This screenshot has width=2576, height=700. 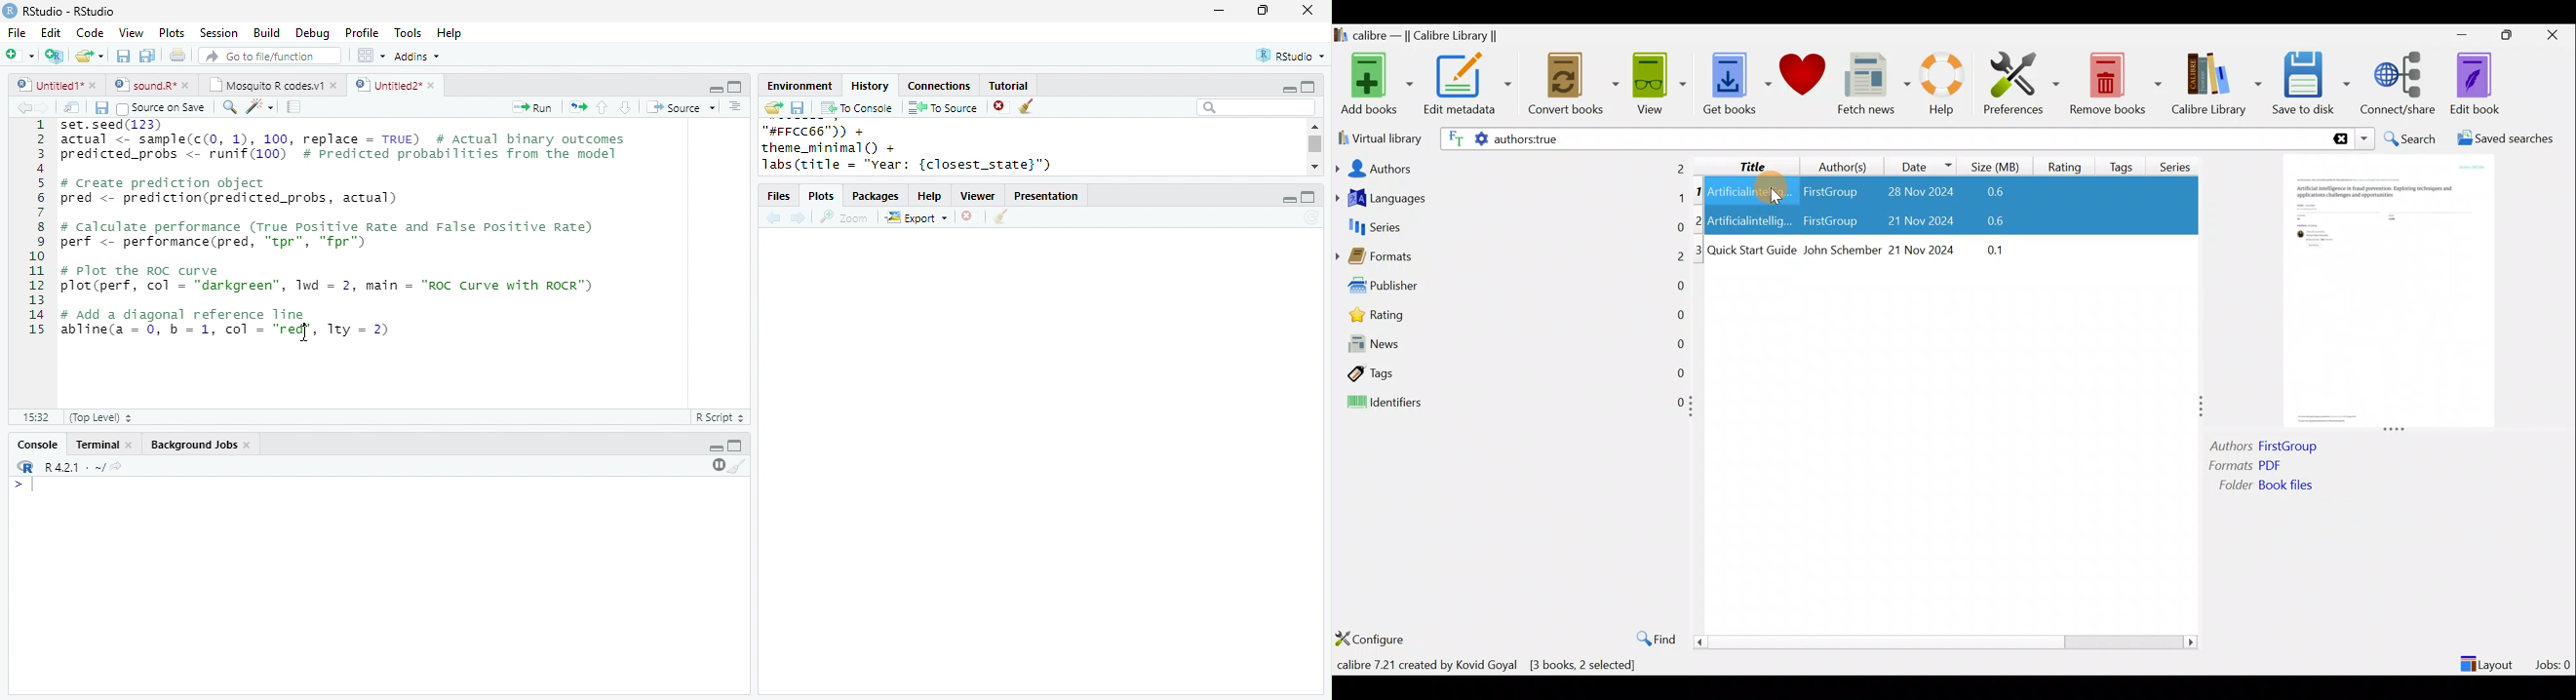 What do you see at coordinates (159, 108) in the screenshot?
I see `Source on Save` at bounding box center [159, 108].